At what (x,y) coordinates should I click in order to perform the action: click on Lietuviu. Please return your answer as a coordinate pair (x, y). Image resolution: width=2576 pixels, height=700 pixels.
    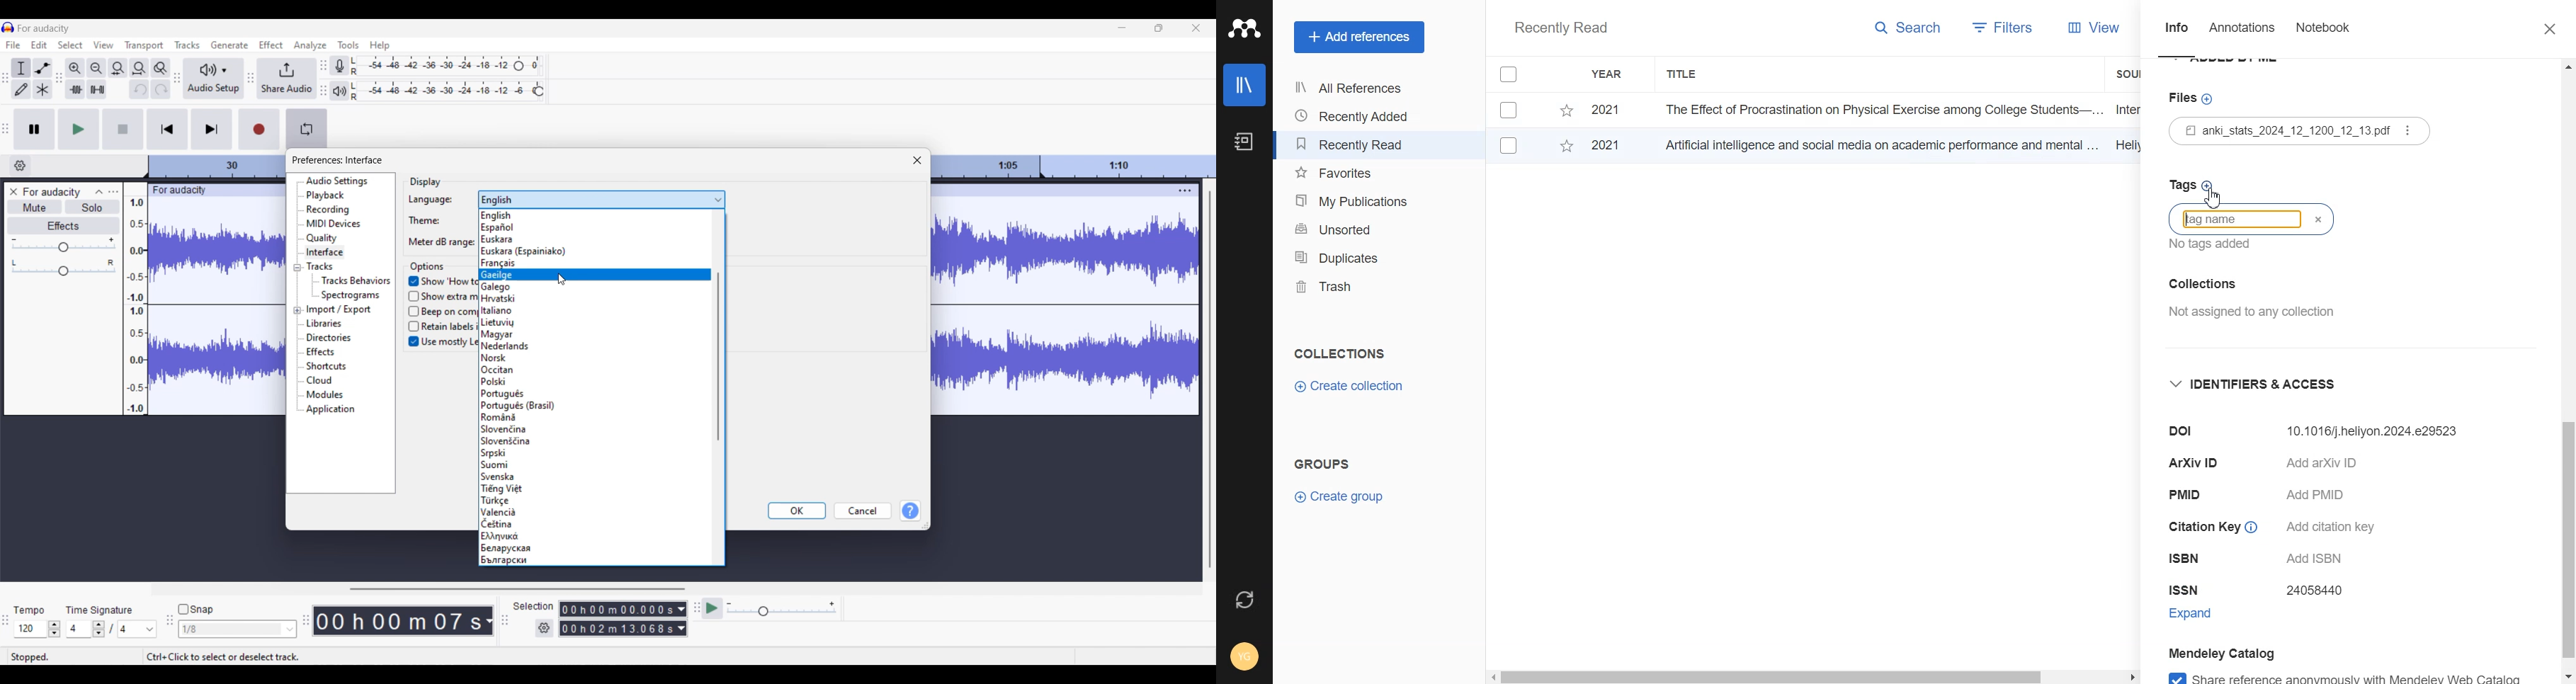
    Looking at the image, I should click on (499, 322).